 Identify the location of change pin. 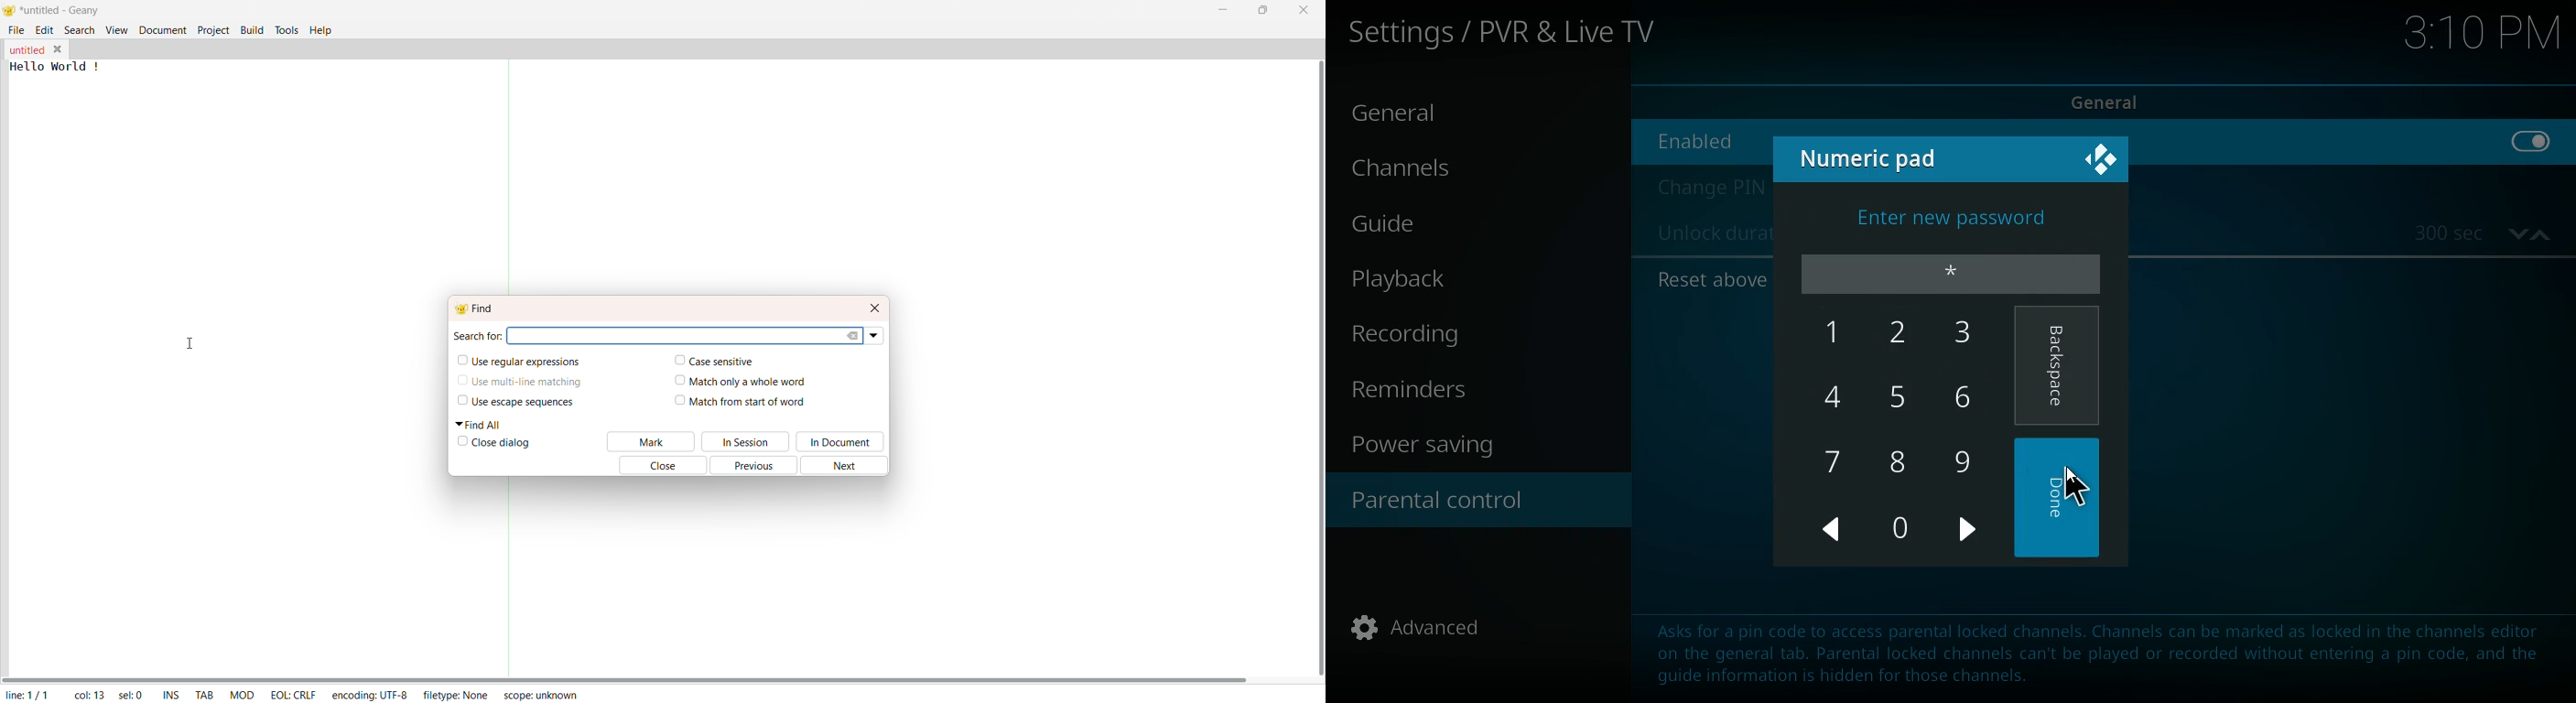
(1708, 188).